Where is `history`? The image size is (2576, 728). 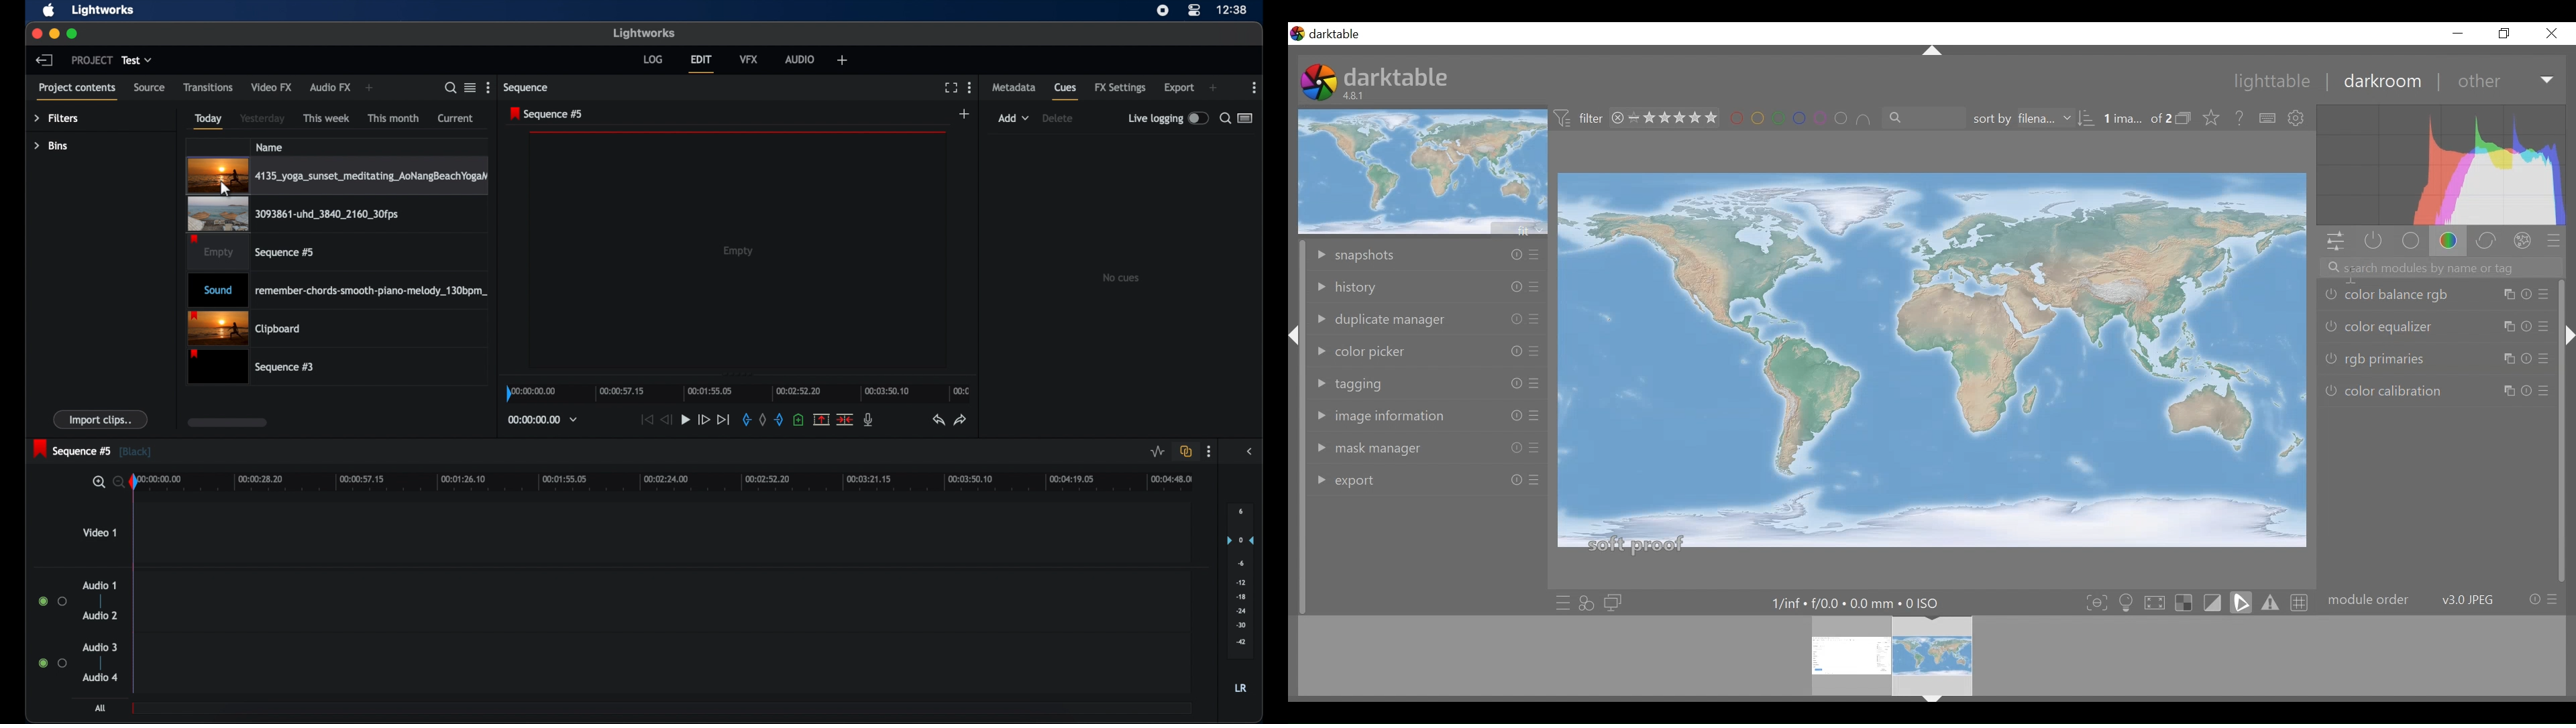 history is located at coordinates (1380, 288).